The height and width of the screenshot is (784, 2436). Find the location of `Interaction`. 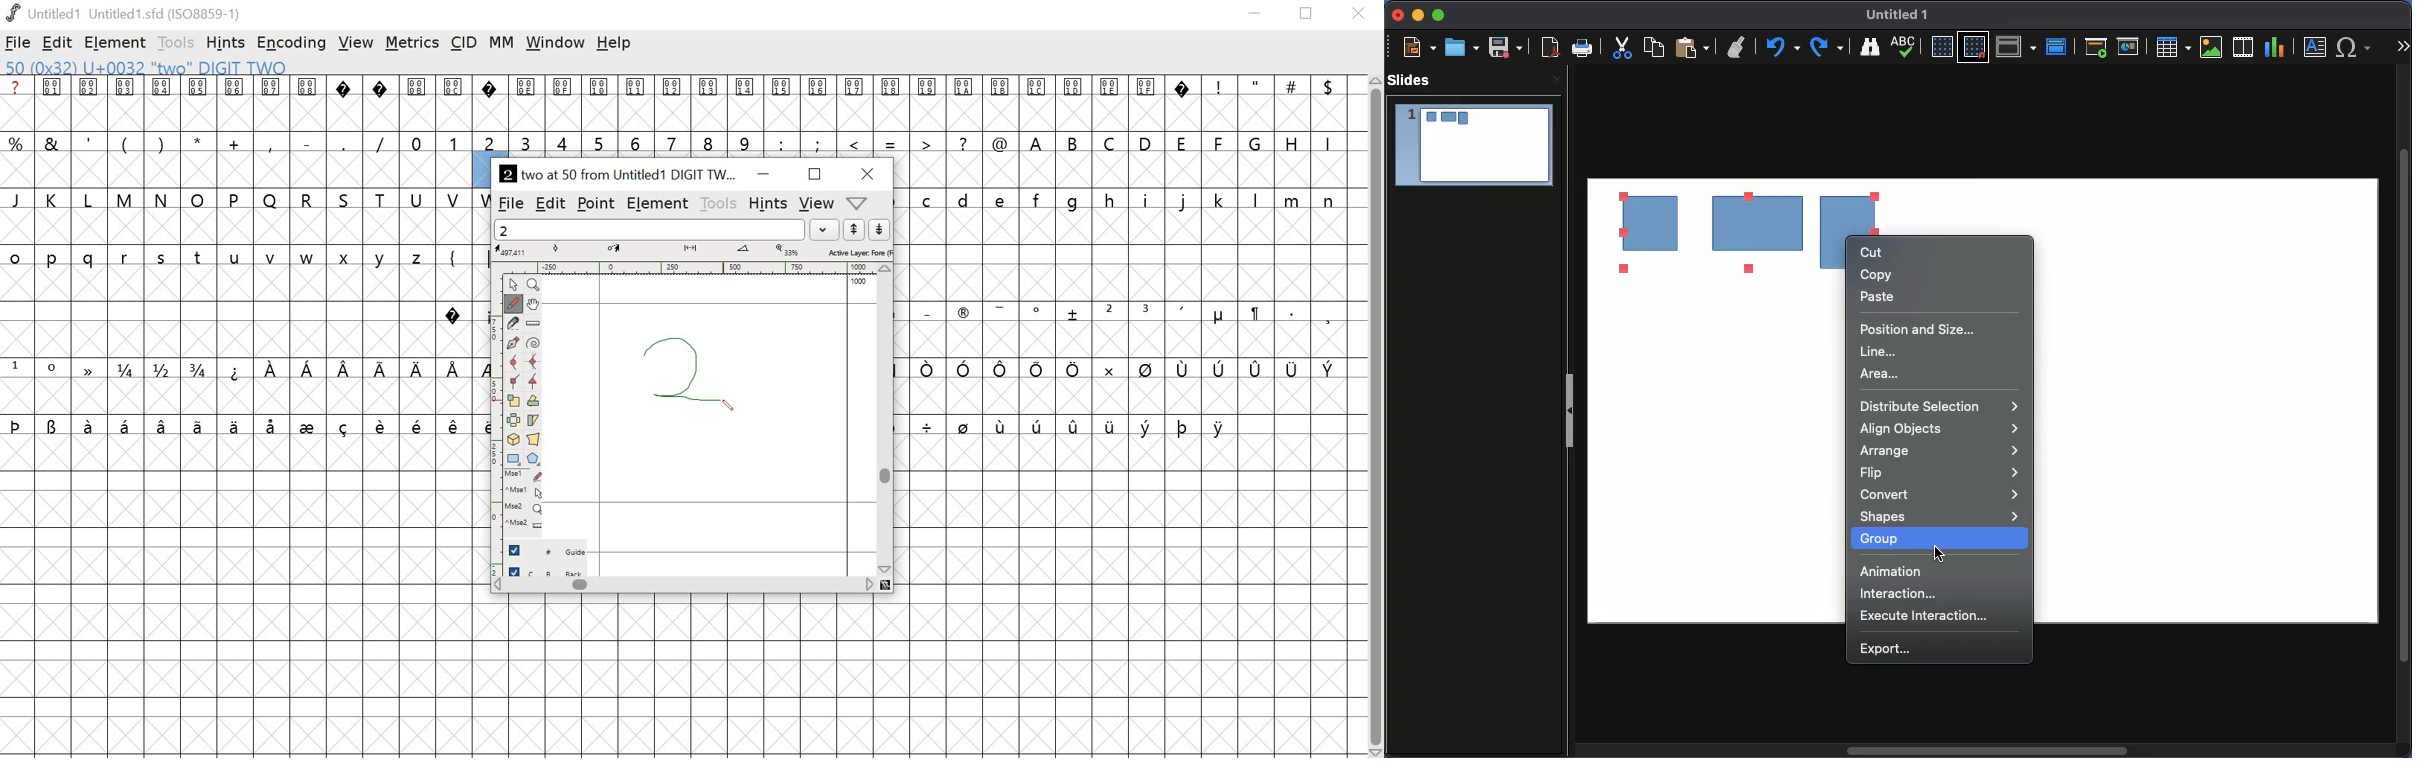

Interaction is located at coordinates (1899, 594).